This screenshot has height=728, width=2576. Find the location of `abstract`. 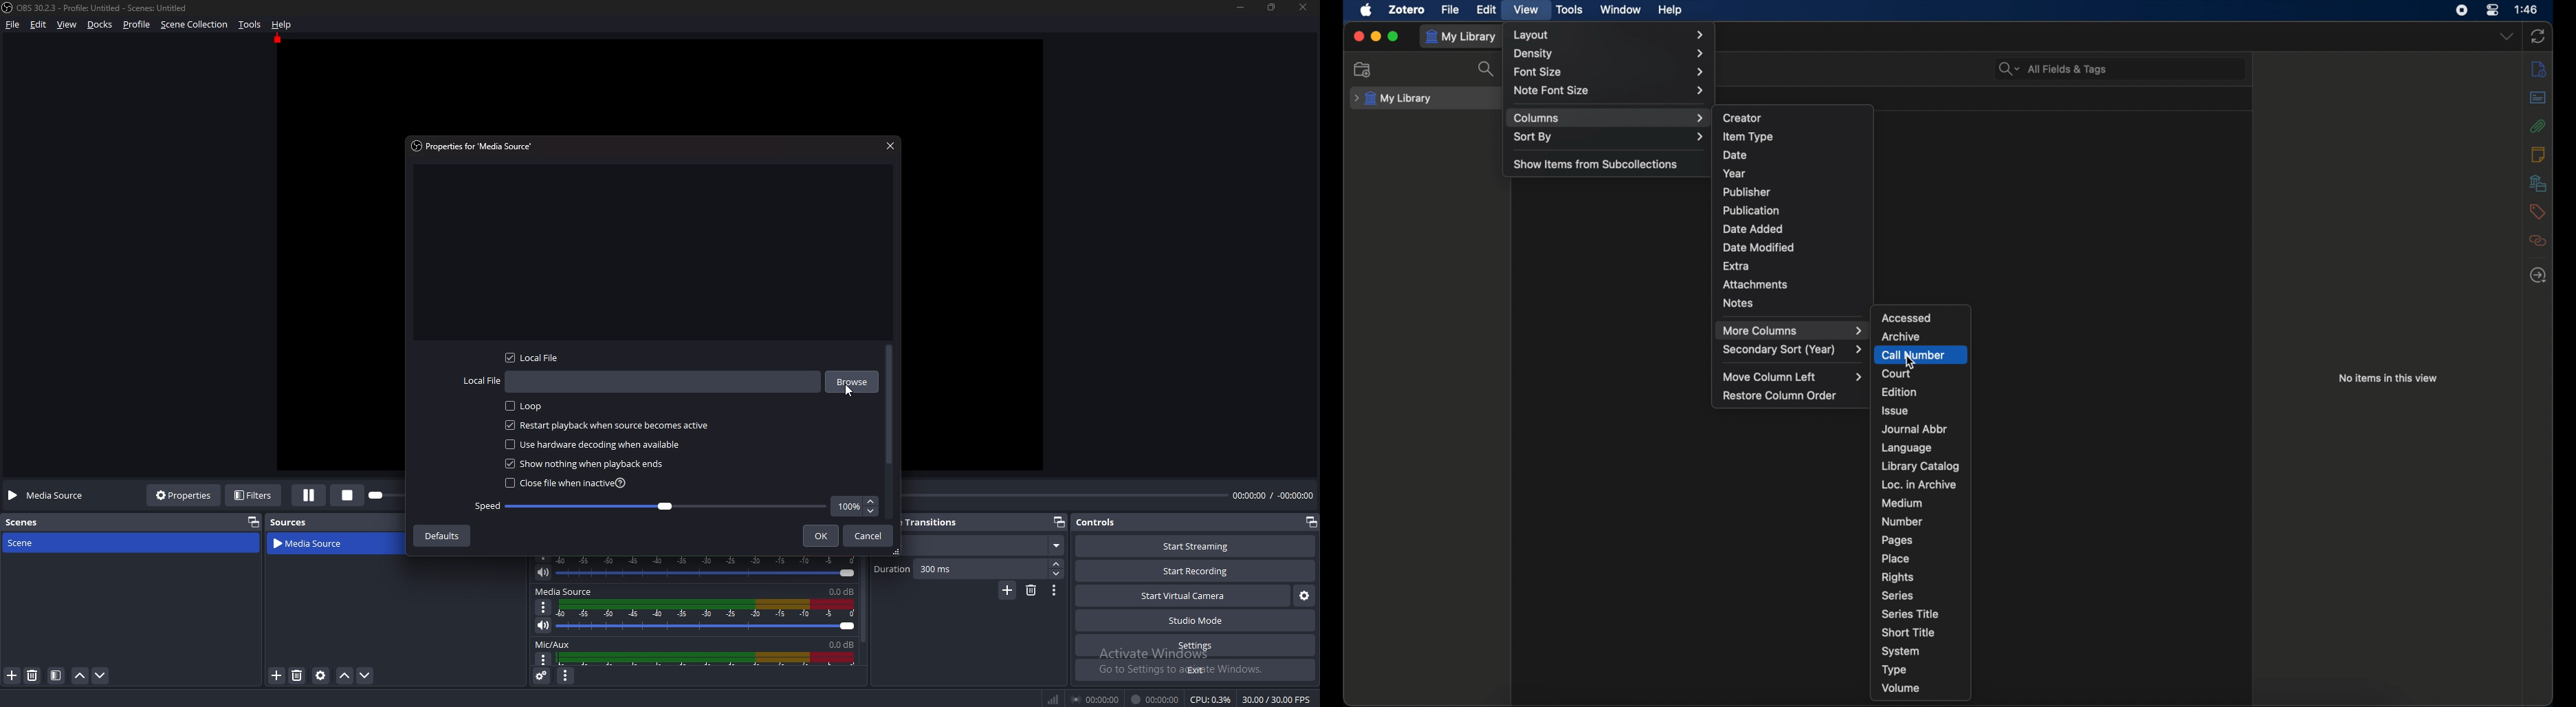

abstract is located at coordinates (2540, 97).